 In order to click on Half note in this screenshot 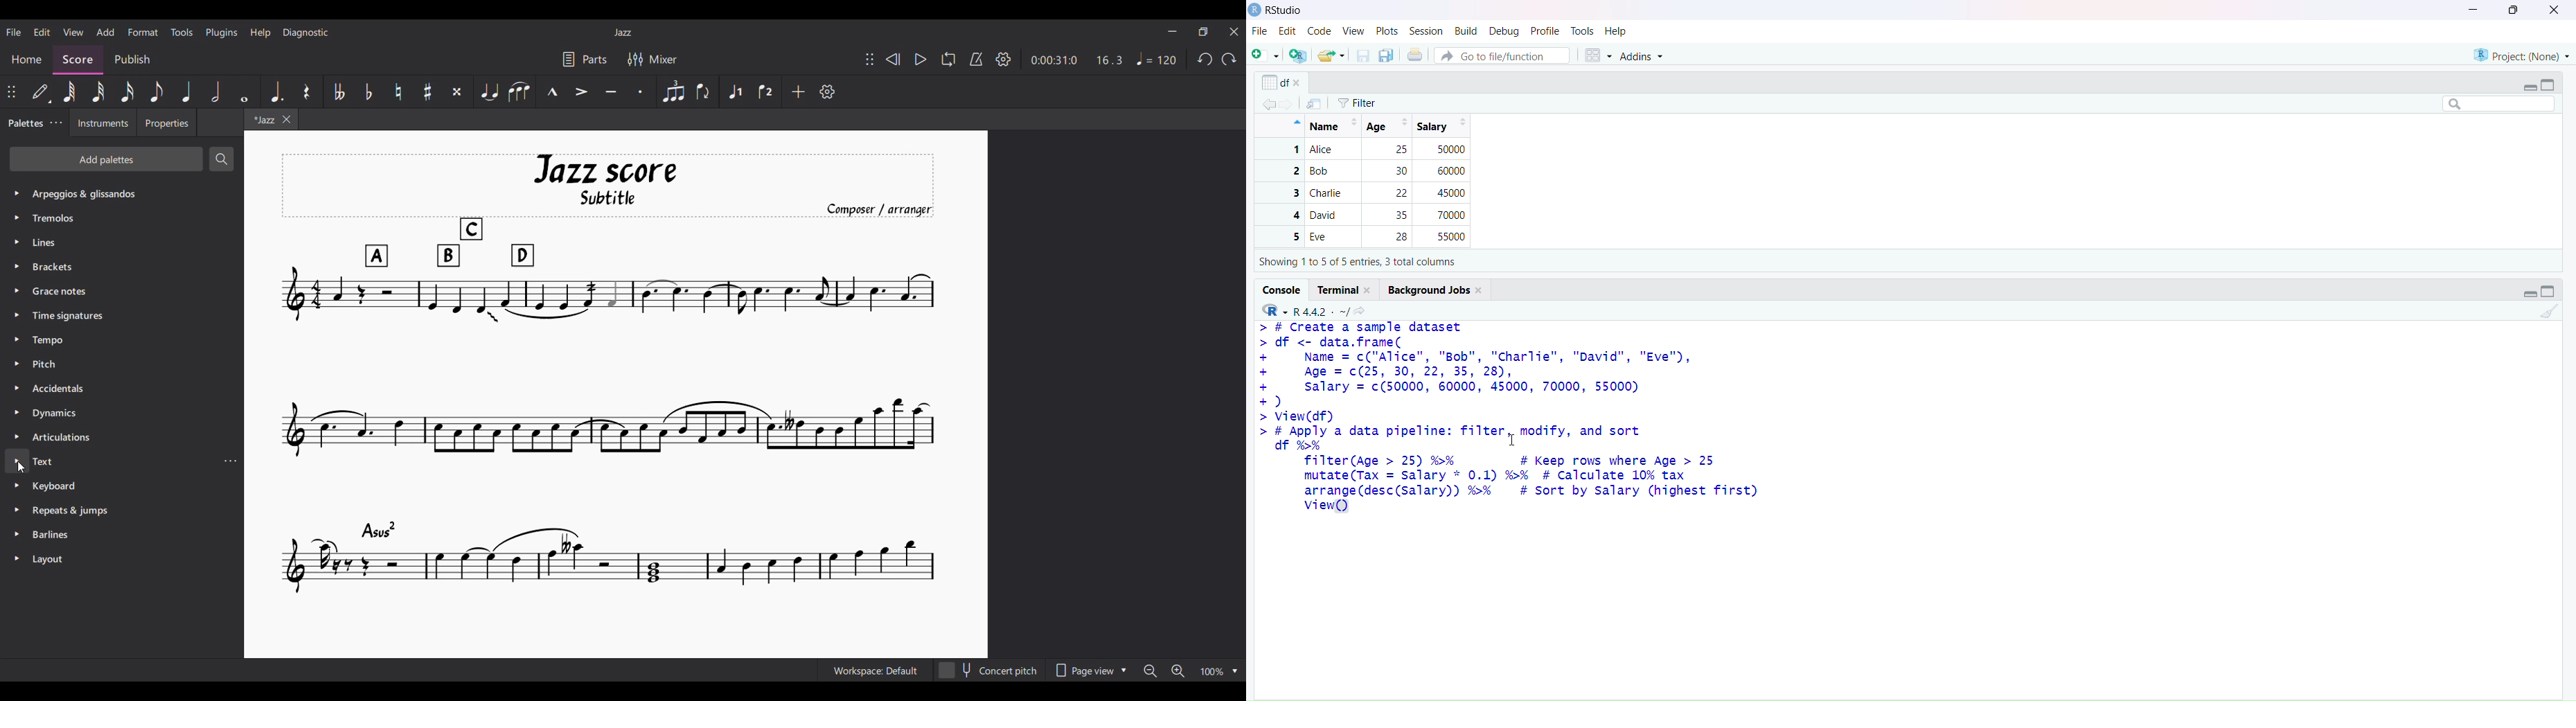, I will do `click(216, 92)`.